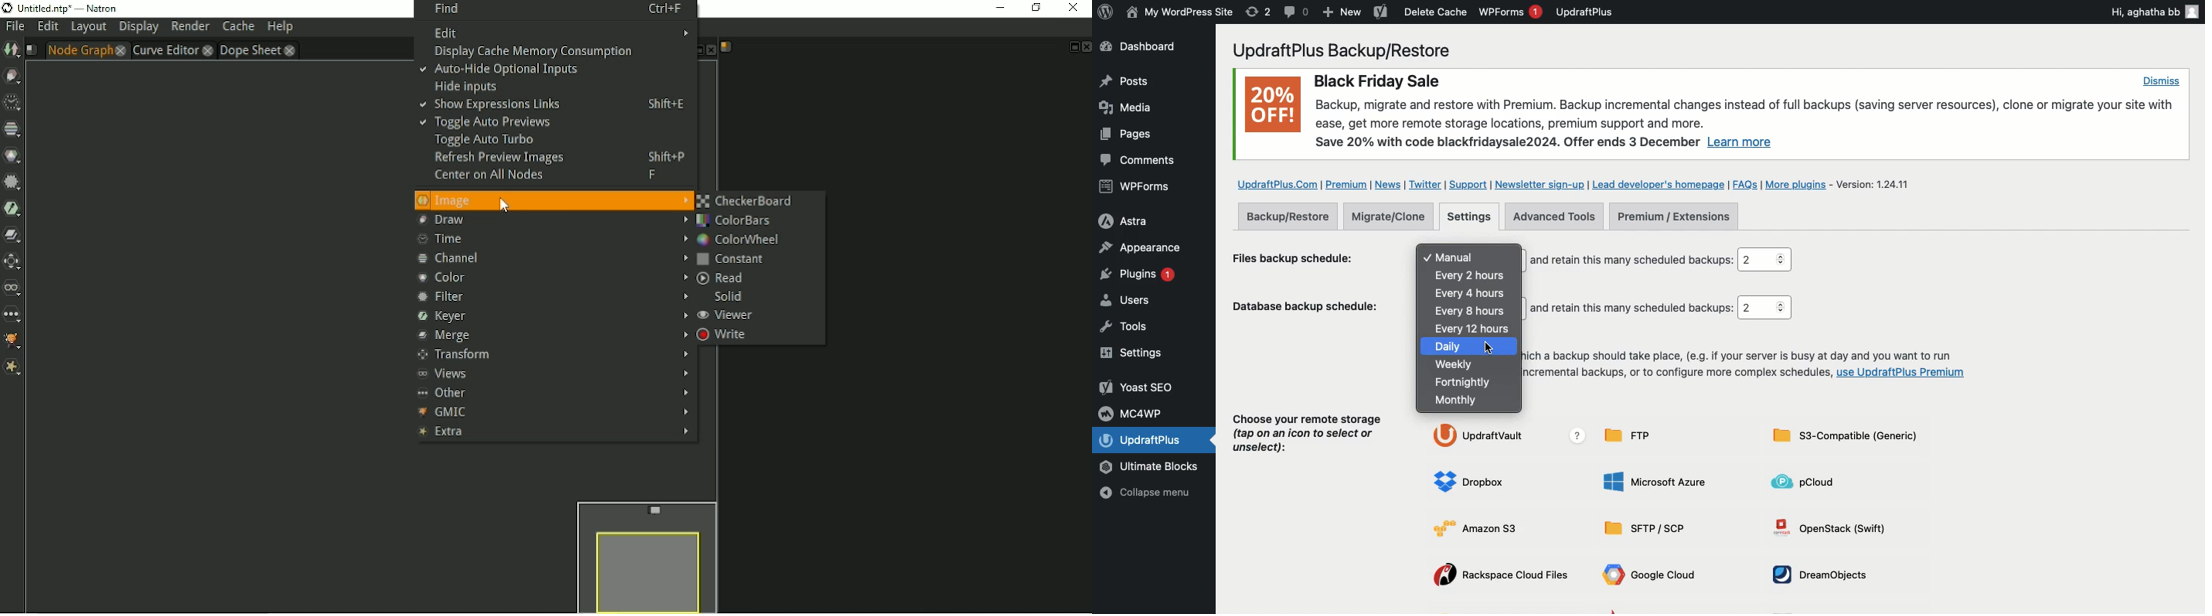 This screenshot has width=2212, height=616. What do you see at coordinates (1309, 437) in the screenshot?
I see `Choose your remote storage
(tap on an icon to select or
unselect):` at bounding box center [1309, 437].